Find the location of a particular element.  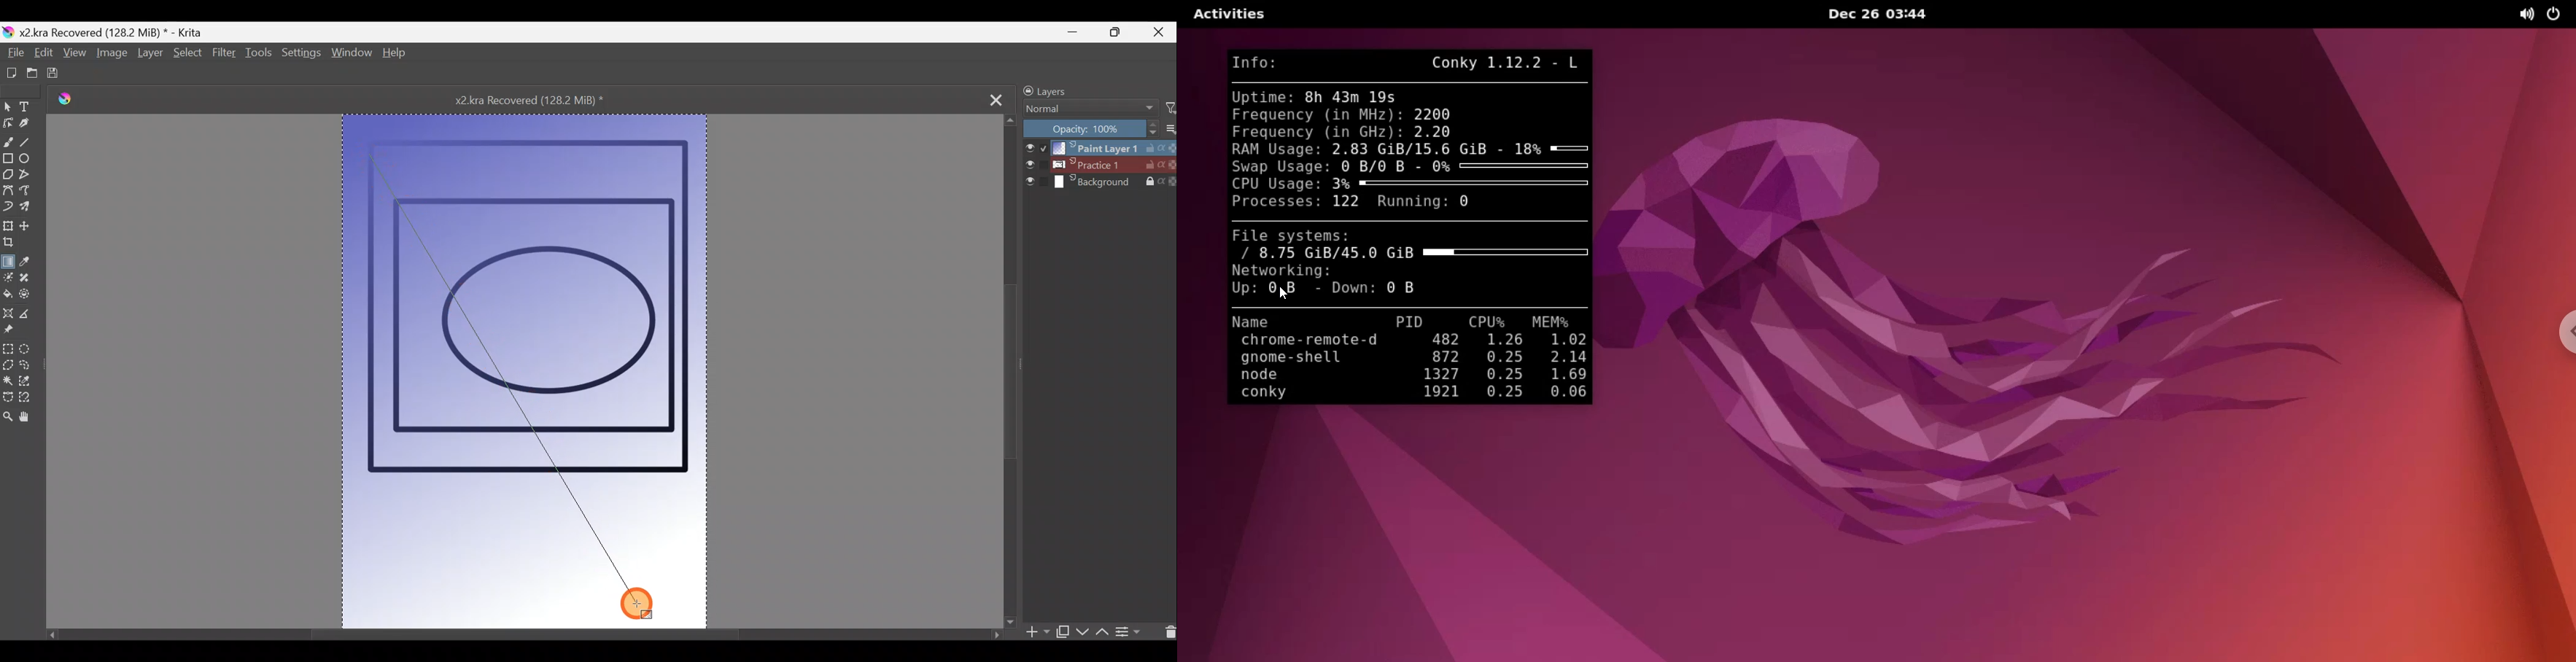

Create new document is located at coordinates (8, 73).